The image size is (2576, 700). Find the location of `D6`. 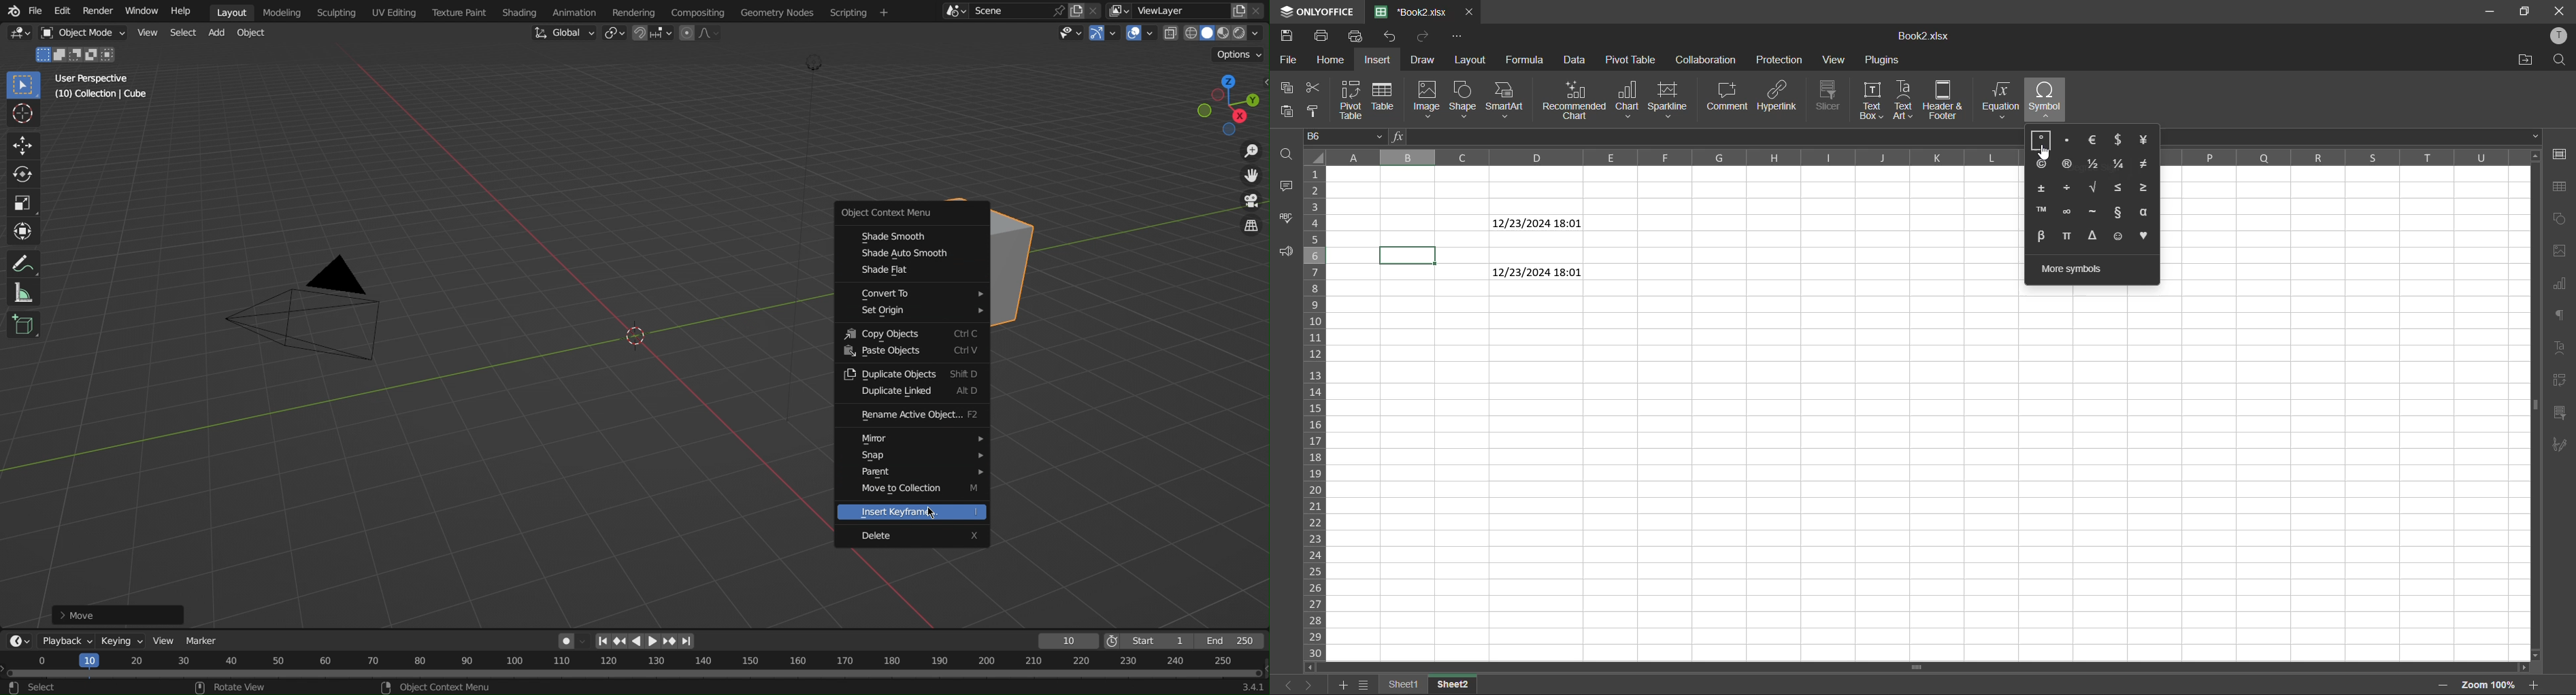

D6 is located at coordinates (1346, 136).